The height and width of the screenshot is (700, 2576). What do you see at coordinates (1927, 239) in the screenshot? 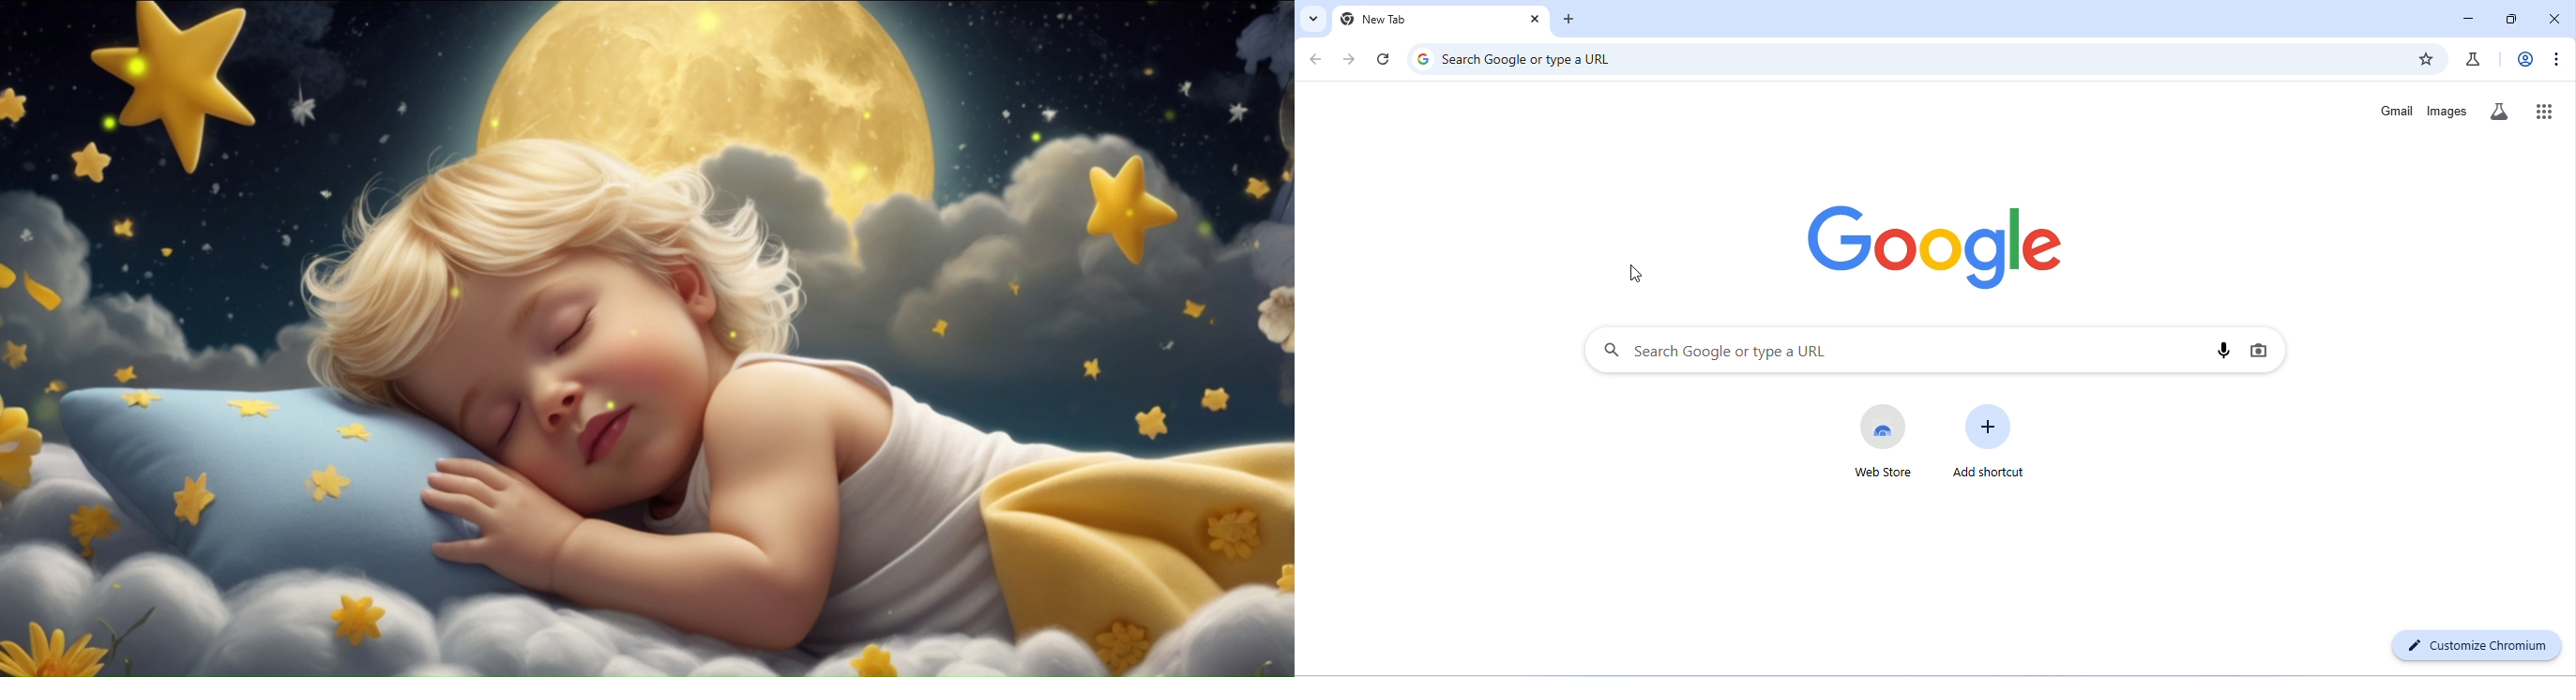
I see `google logo` at bounding box center [1927, 239].